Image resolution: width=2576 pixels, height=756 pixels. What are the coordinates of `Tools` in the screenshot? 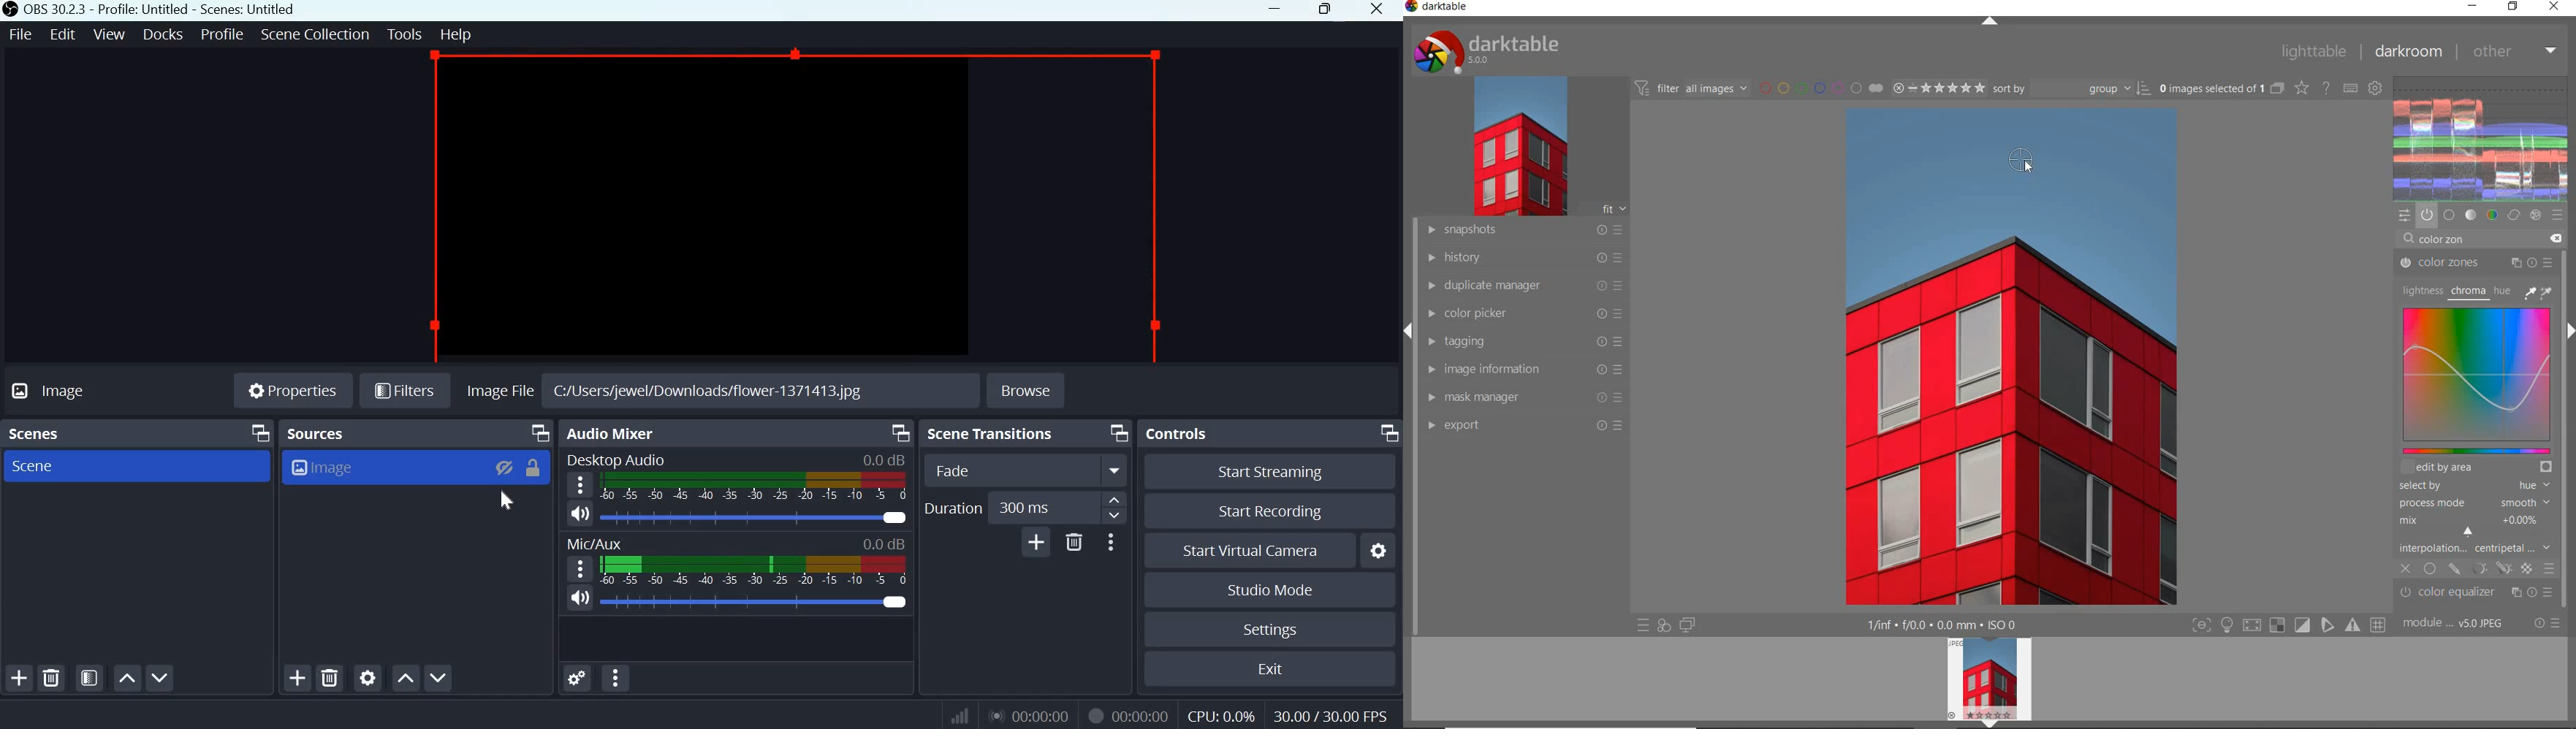 It's located at (404, 34).